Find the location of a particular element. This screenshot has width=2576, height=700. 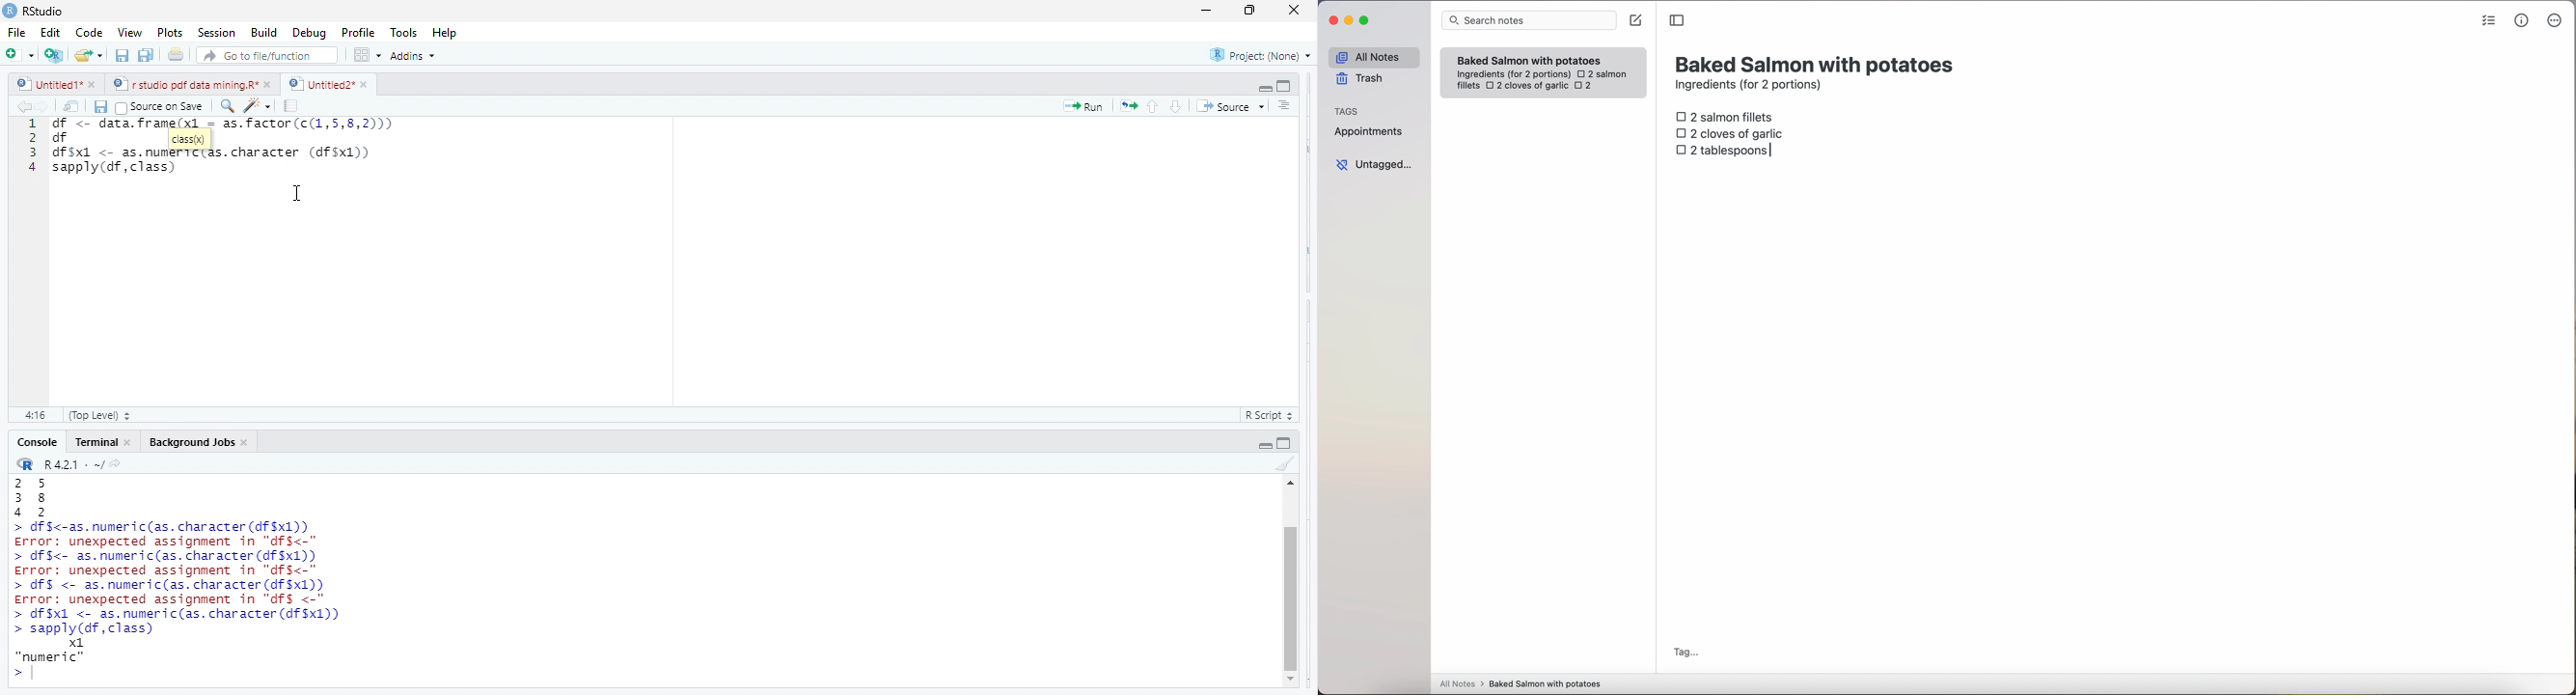

show document outline is located at coordinates (1285, 107).